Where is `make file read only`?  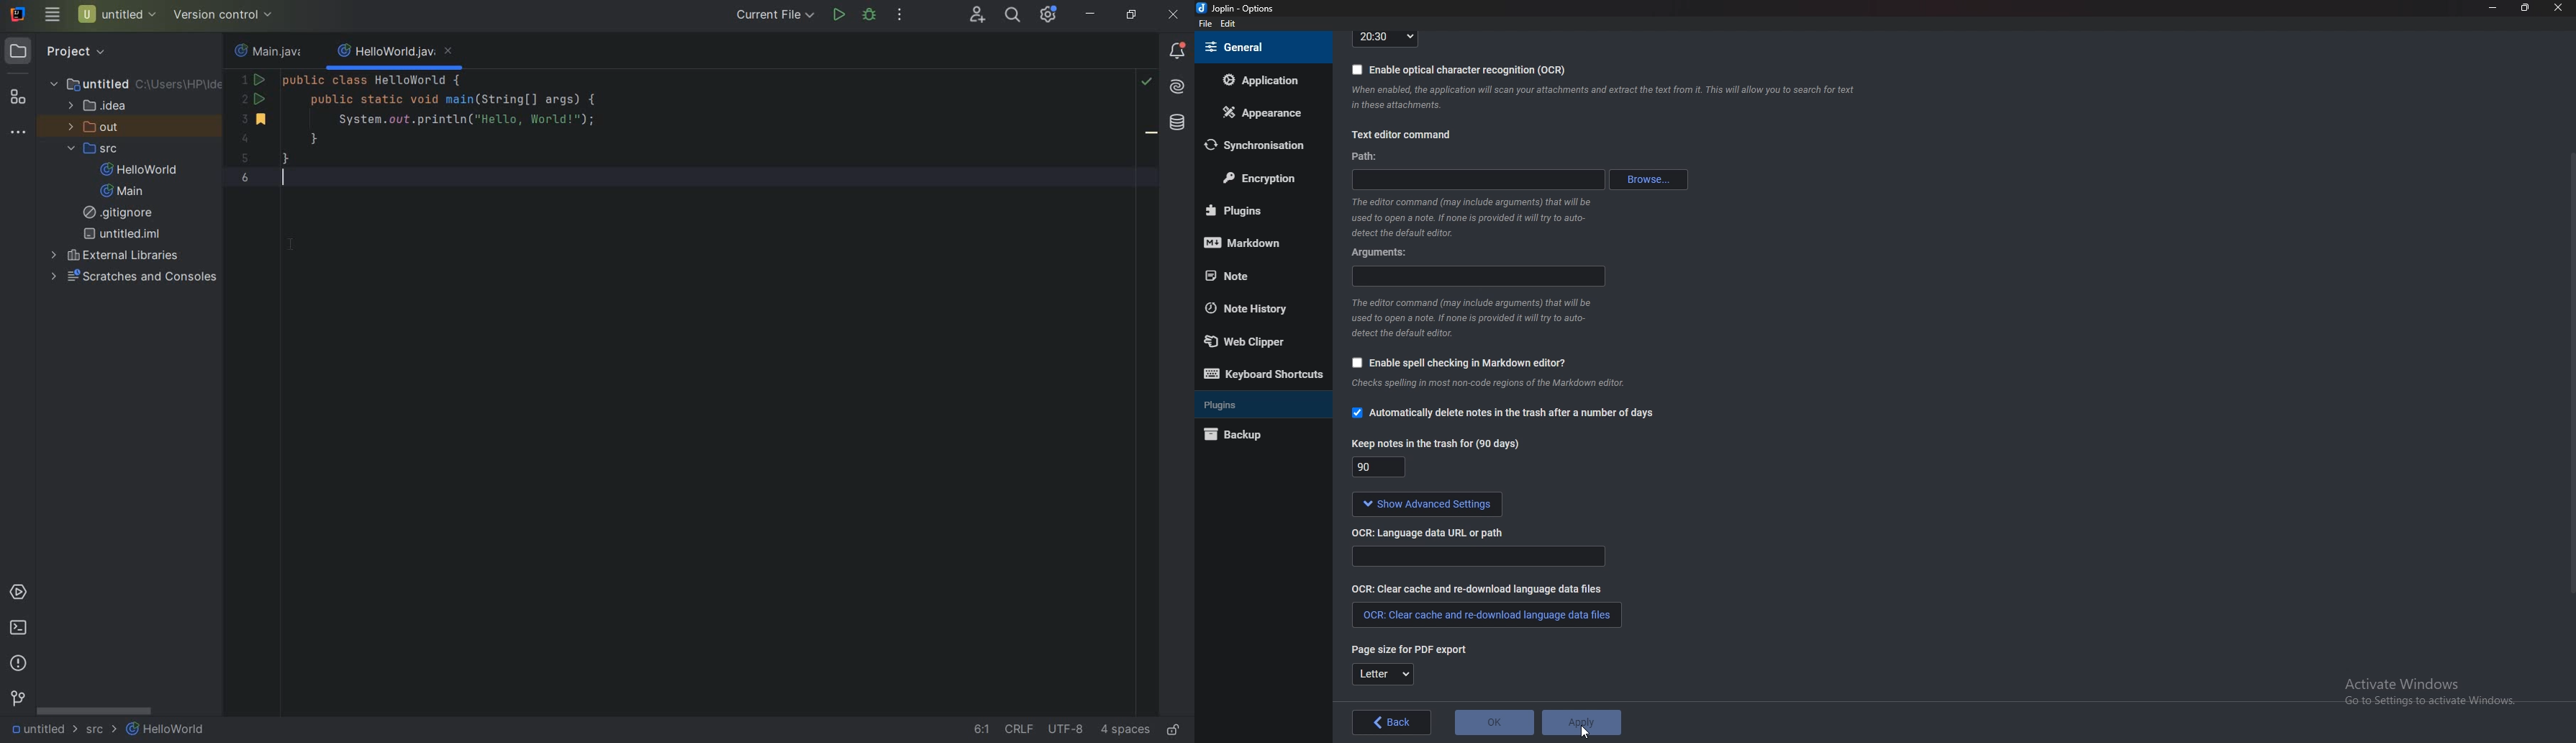
make file read only is located at coordinates (1176, 729).